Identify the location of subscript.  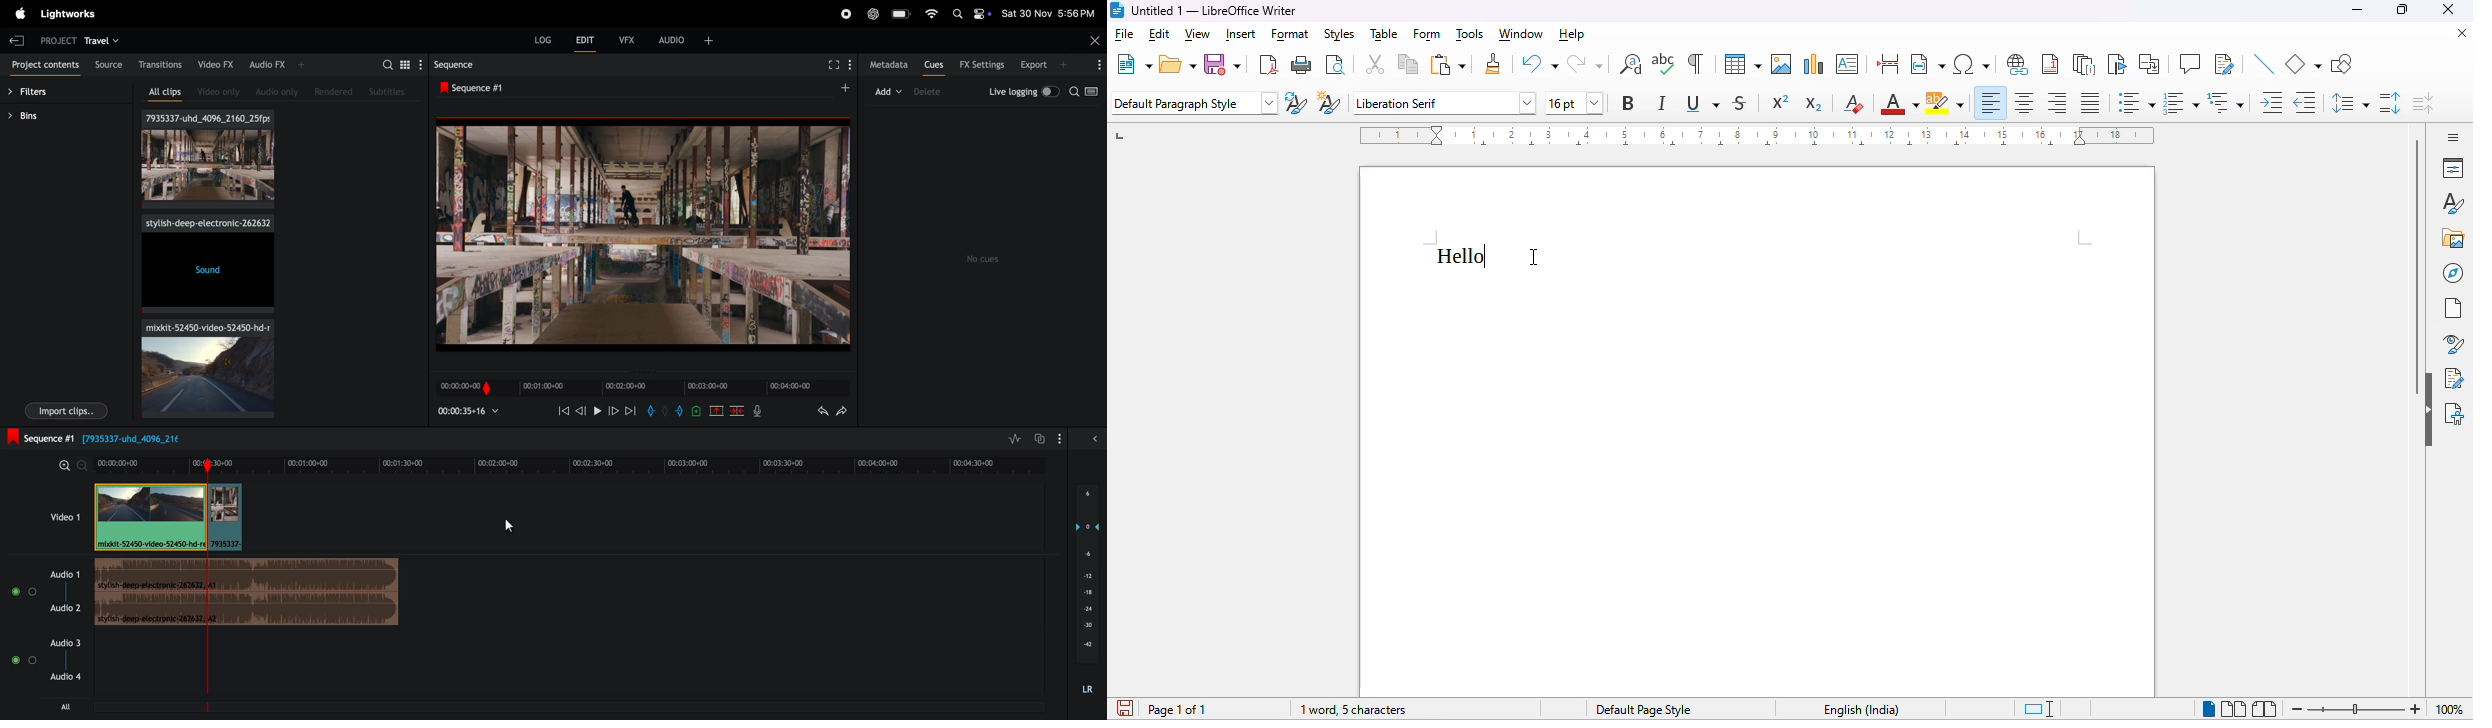
(1814, 103).